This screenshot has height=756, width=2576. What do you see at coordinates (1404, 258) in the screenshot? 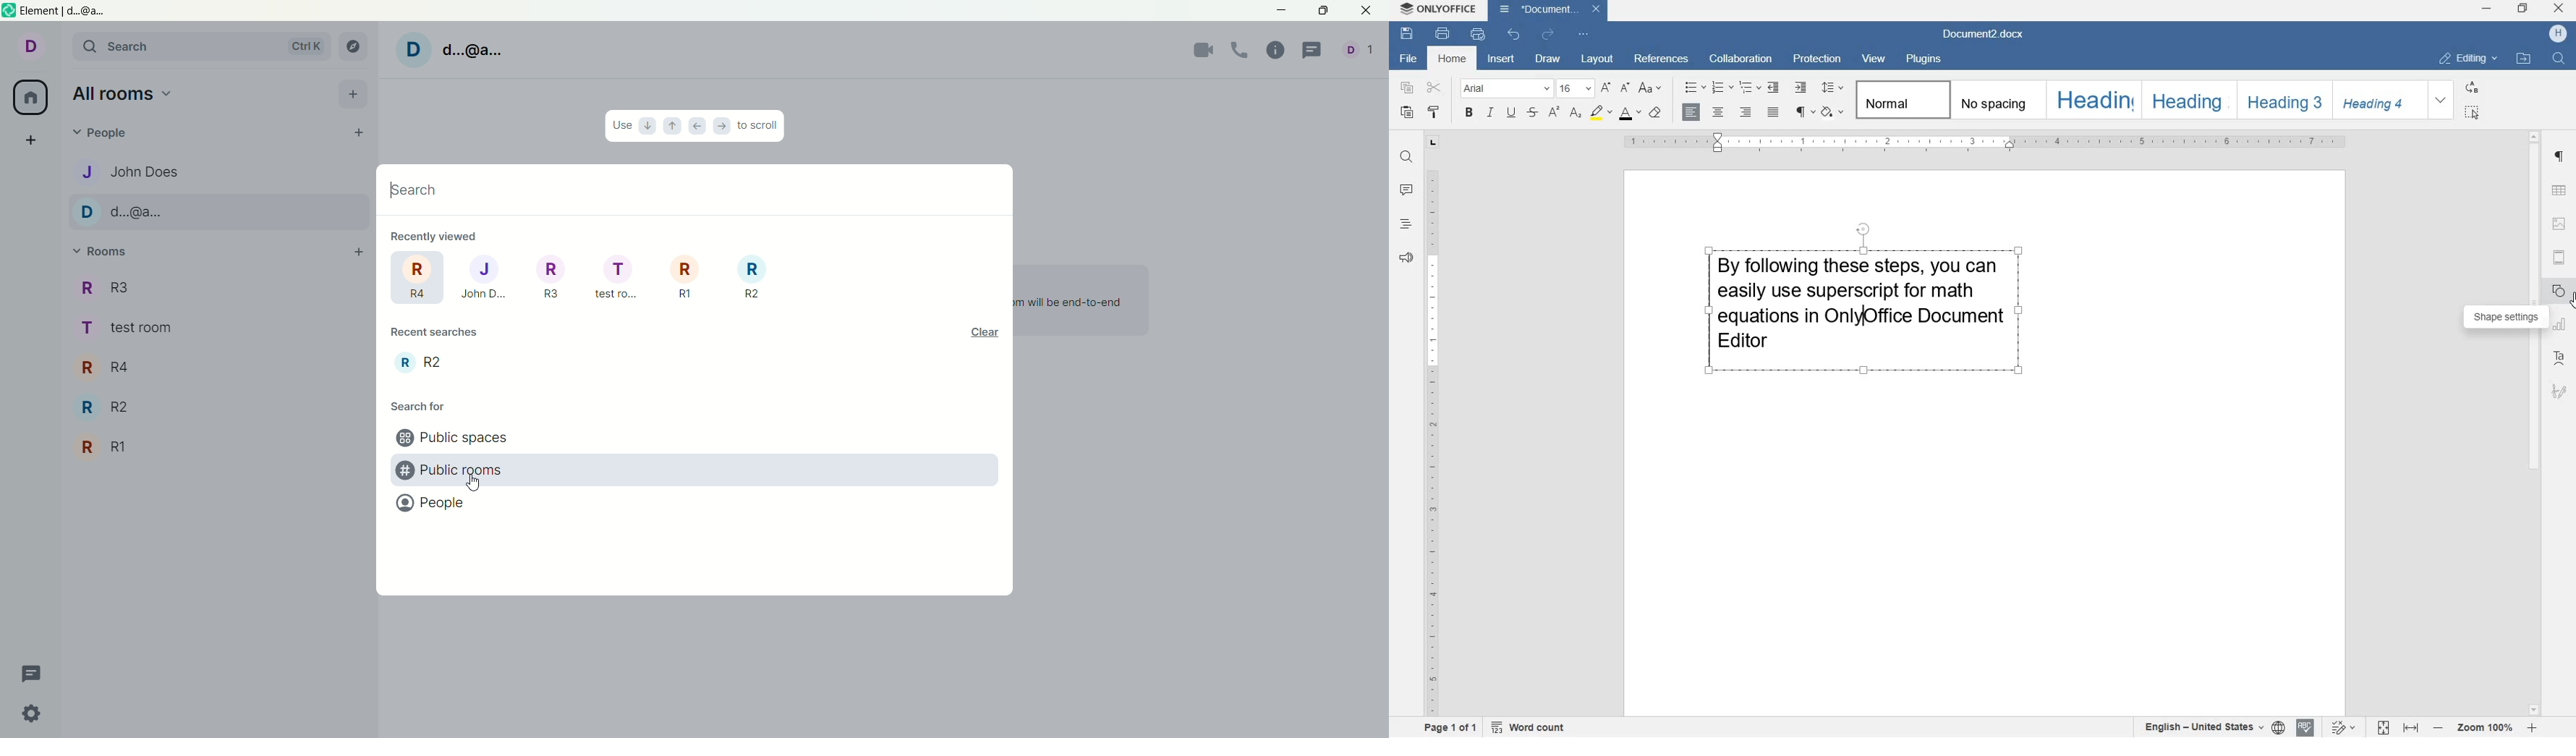
I see `feedback & support` at bounding box center [1404, 258].